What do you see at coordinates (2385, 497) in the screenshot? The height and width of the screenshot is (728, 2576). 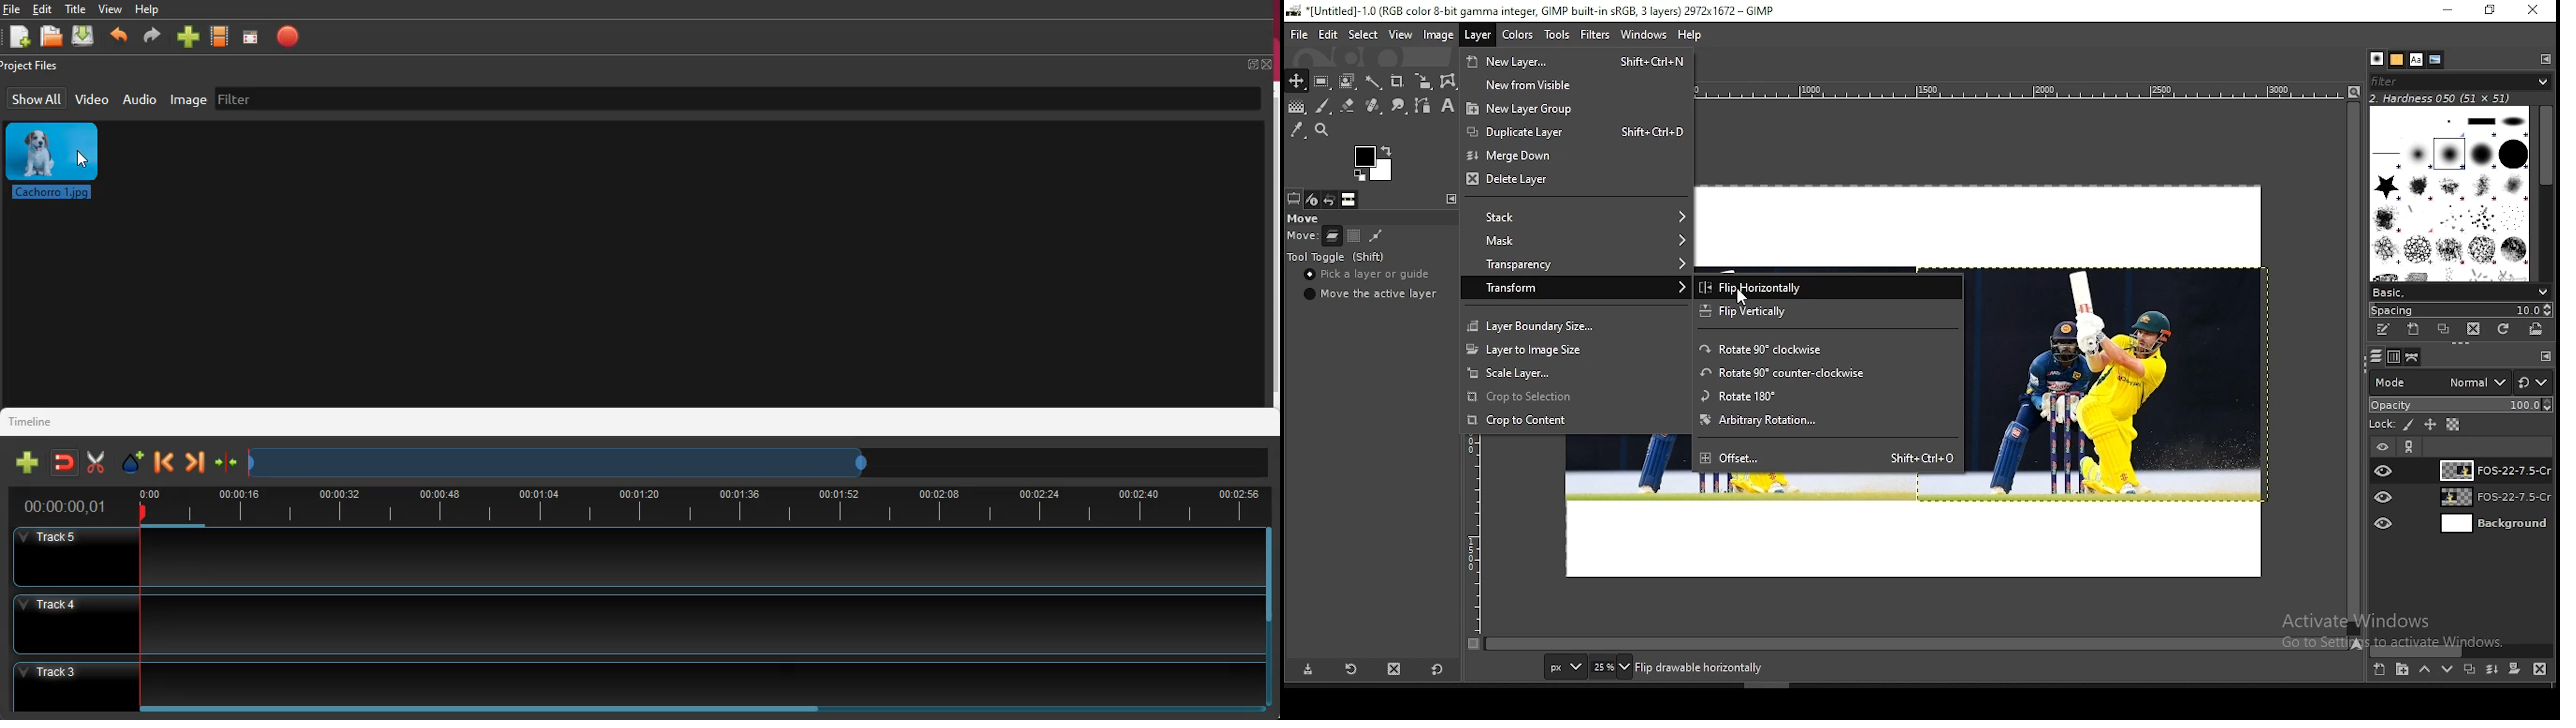 I see `layer visibility on/off` at bounding box center [2385, 497].